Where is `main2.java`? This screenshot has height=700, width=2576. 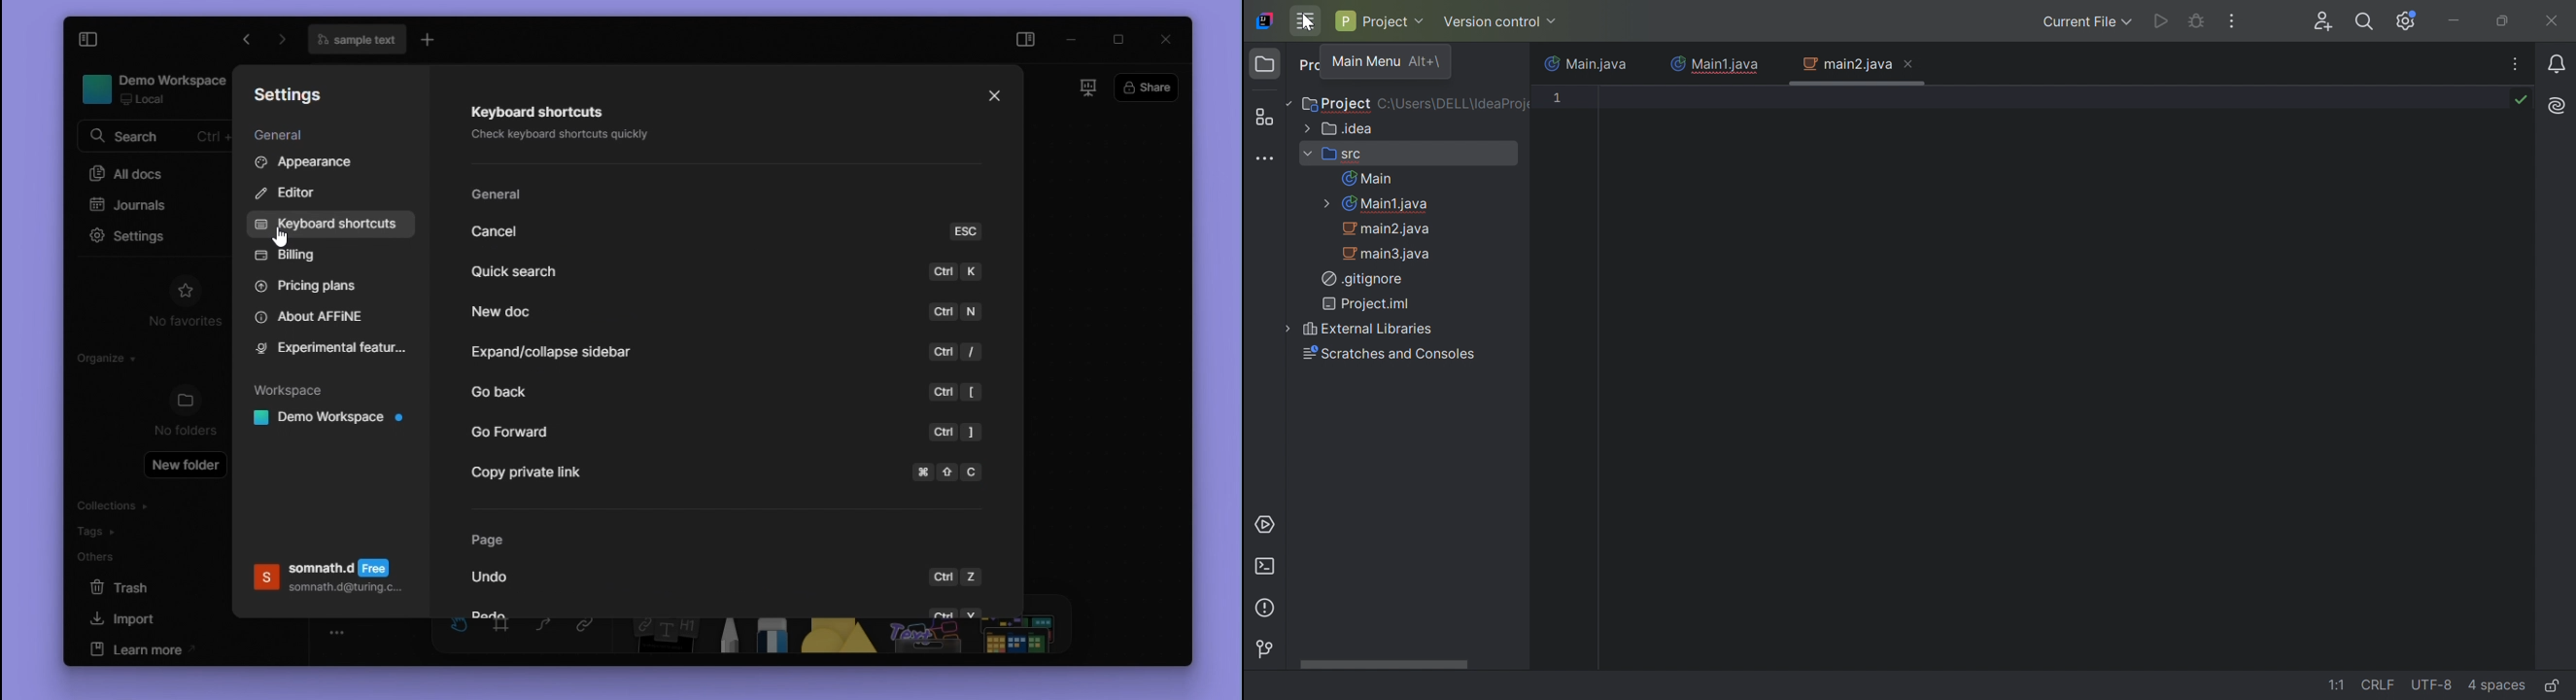
main2.java is located at coordinates (1843, 64).